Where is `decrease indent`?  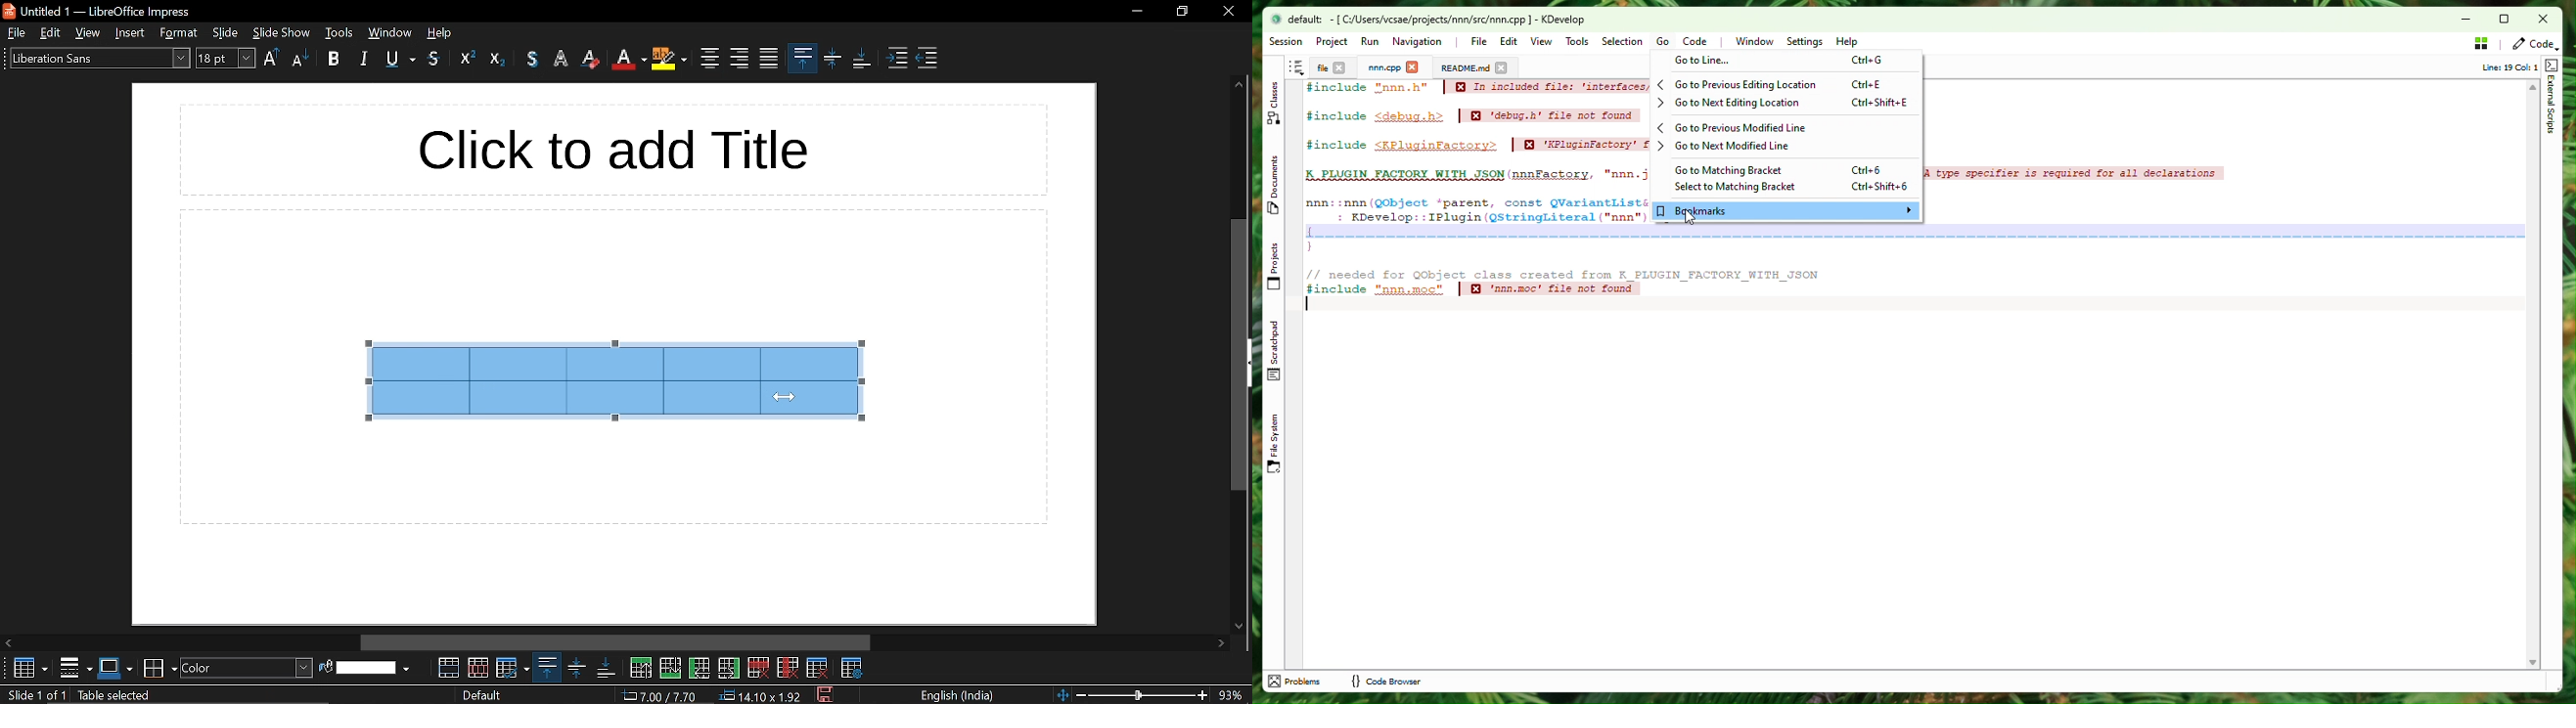
decrease indent is located at coordinates (928, 57).